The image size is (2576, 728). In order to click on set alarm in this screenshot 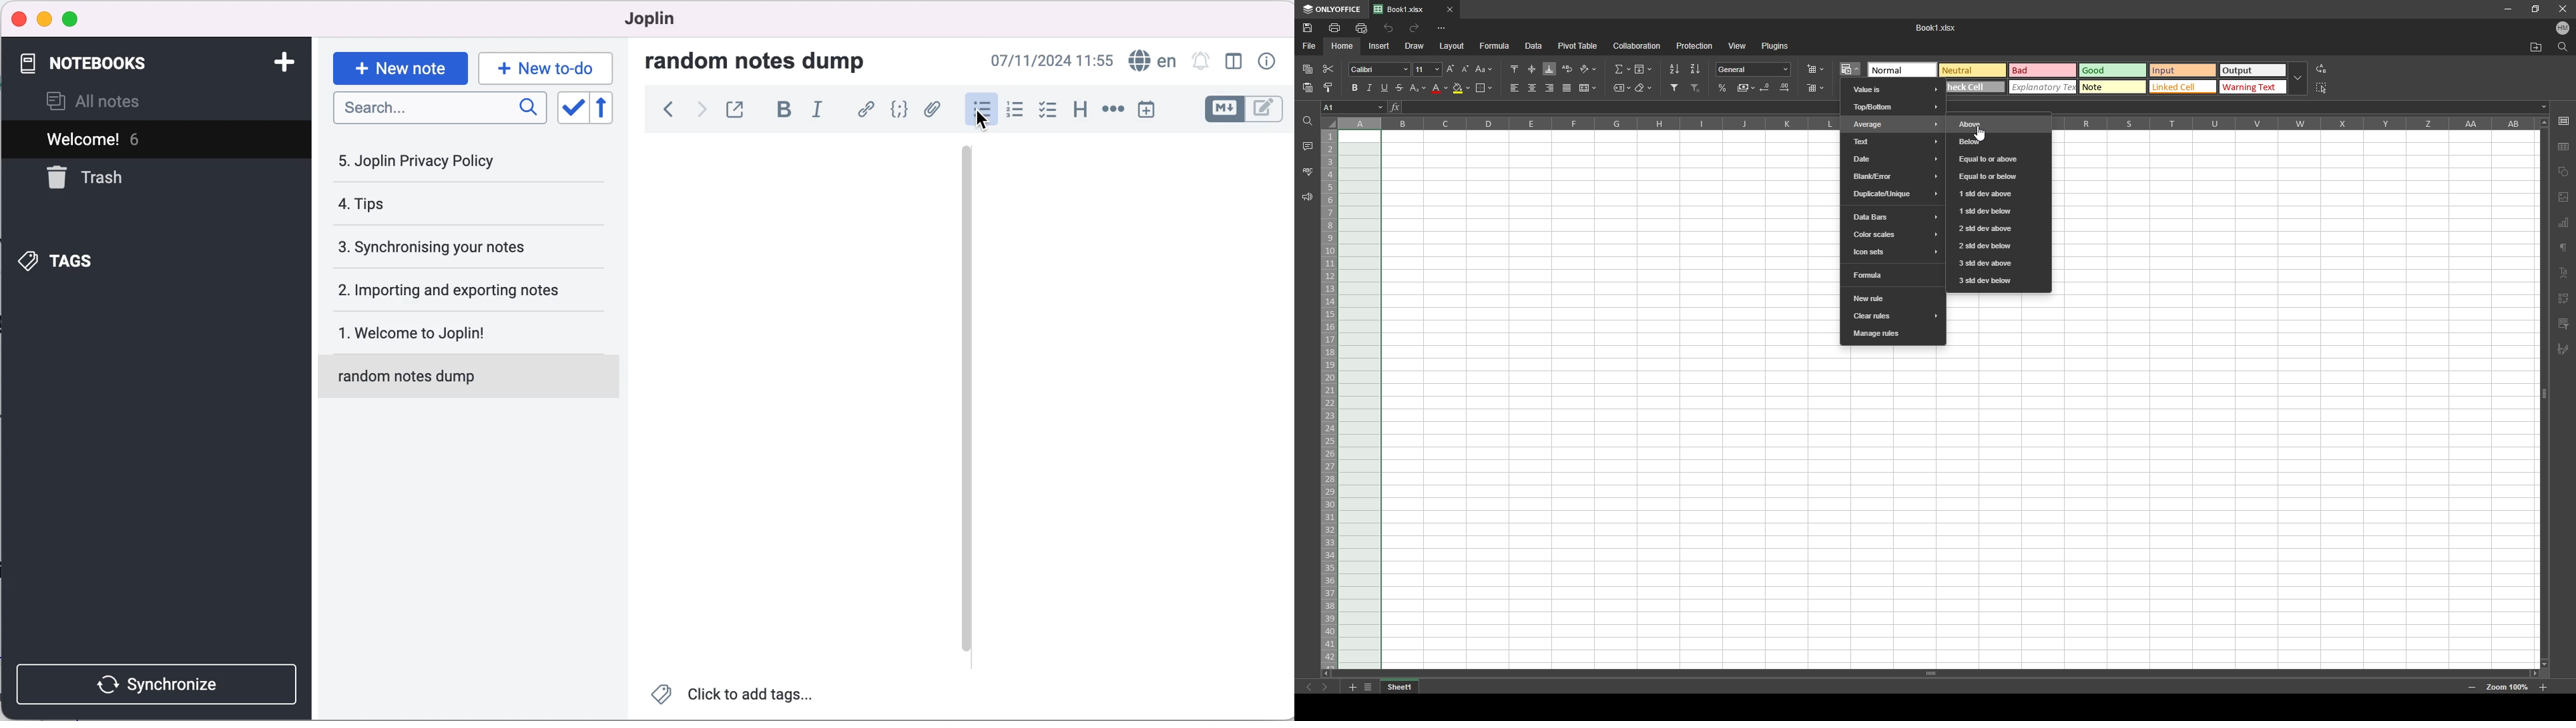, I will do `click(1201, 62)`.